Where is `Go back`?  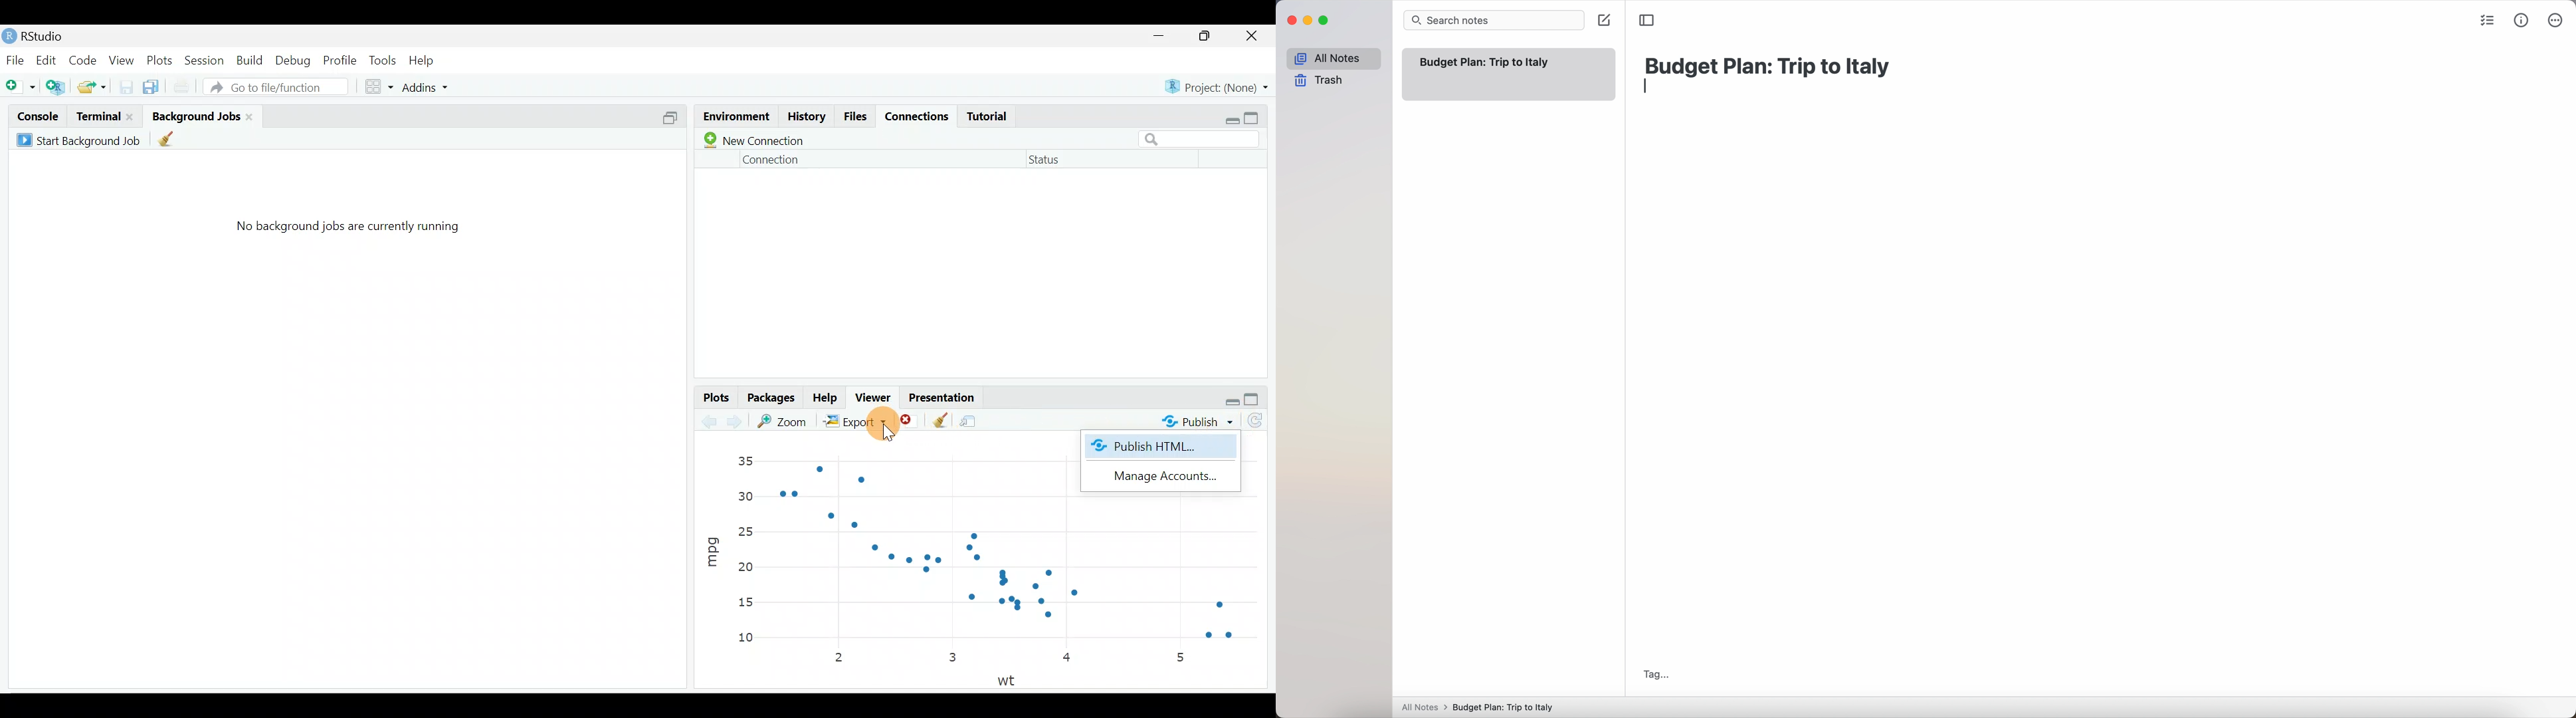
Go back is located at coordinates (710, 419).